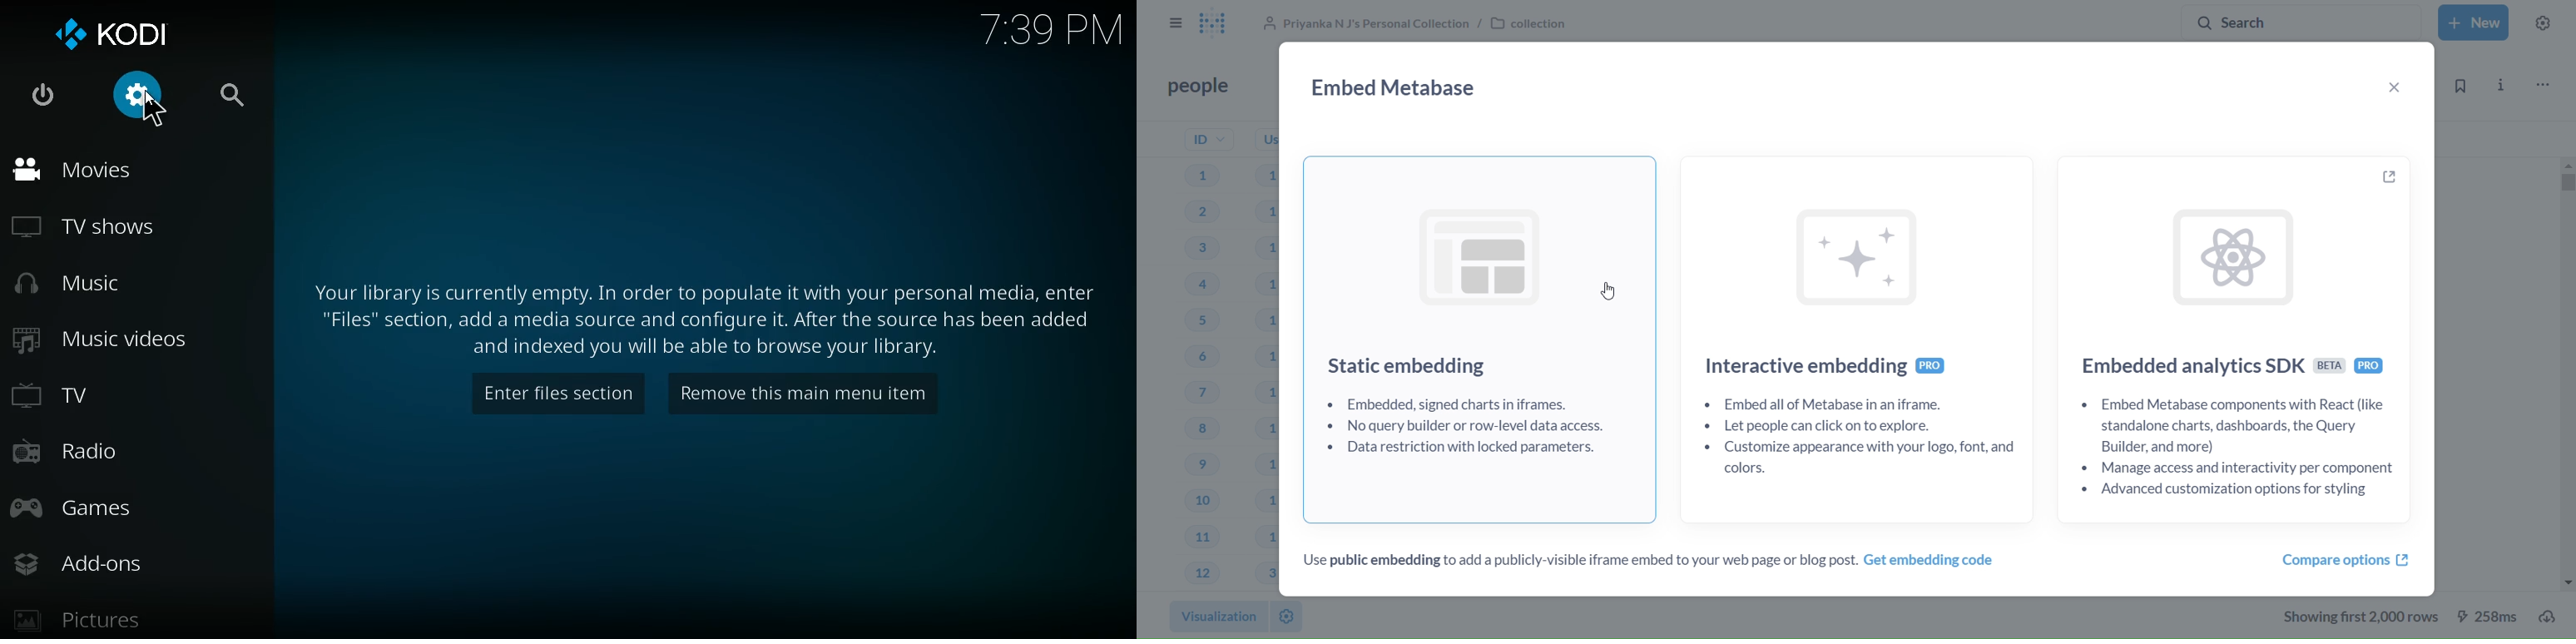 Image resolution: width=2576 pixels, height=644 pixels. I want to click on music, so click(92, 286).